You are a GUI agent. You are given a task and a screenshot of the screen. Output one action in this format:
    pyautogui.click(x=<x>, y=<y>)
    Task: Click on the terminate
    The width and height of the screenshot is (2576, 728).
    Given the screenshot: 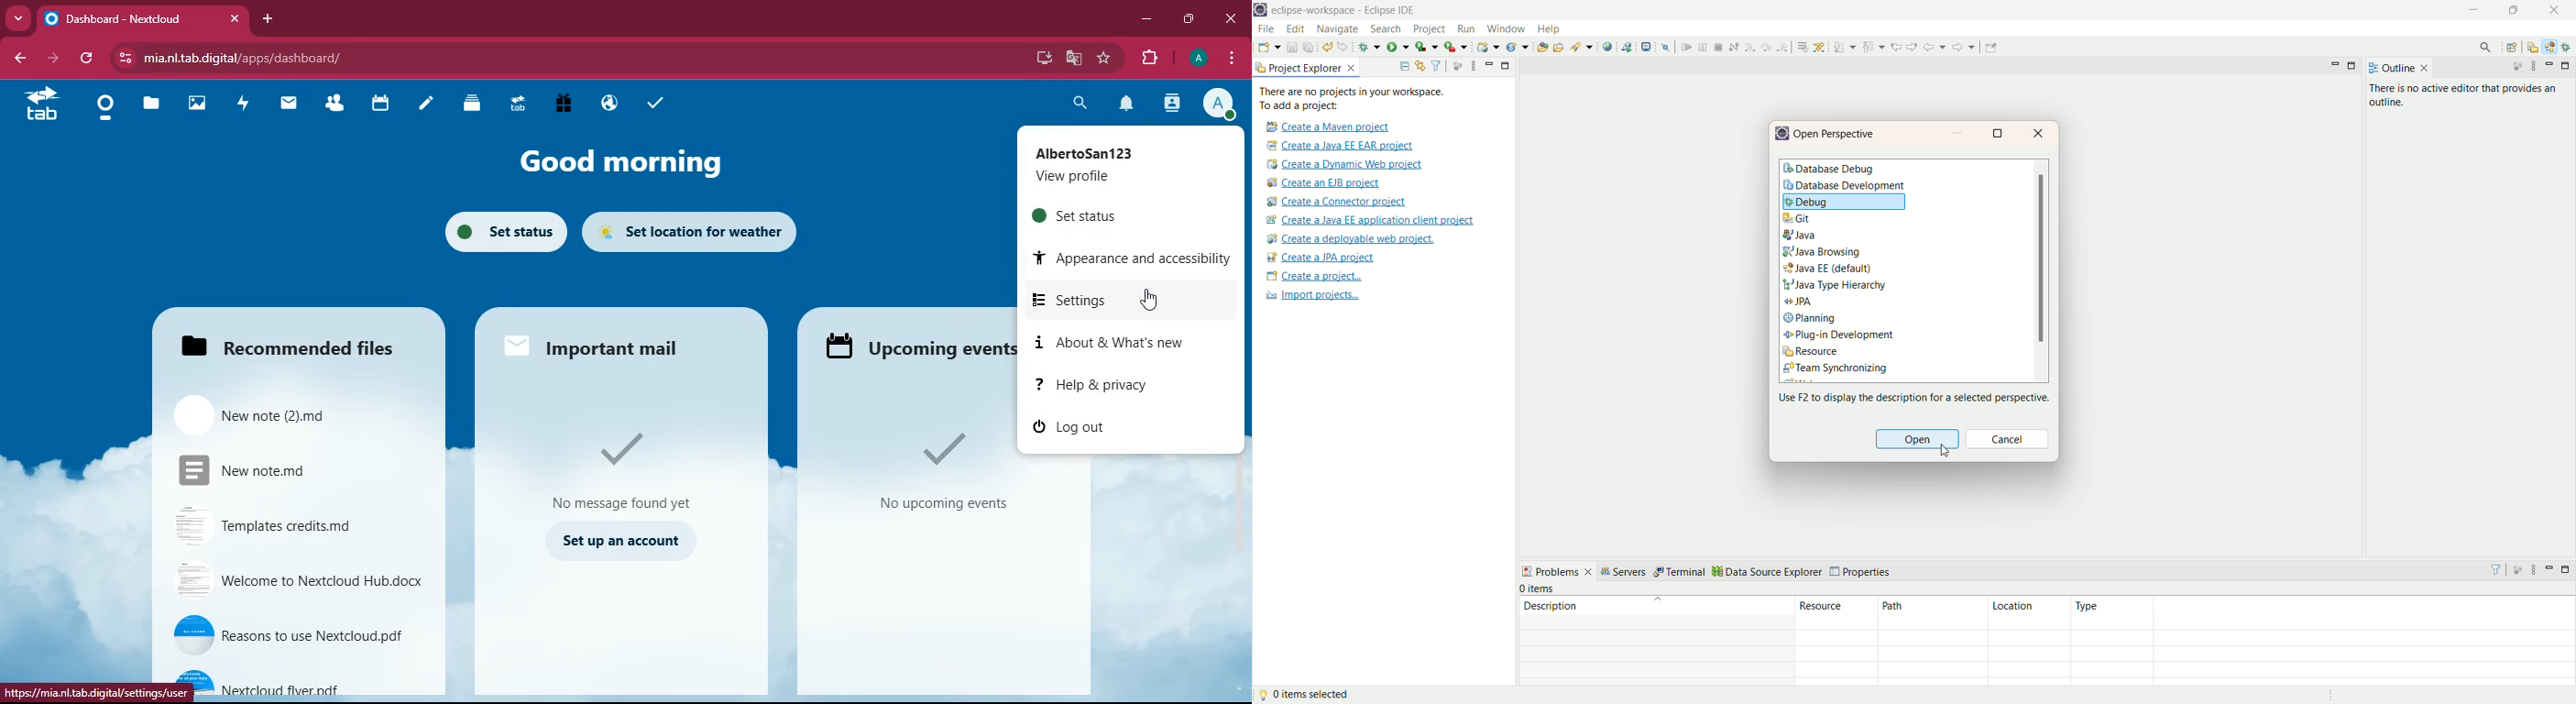 What is the action you would take?
    pyautogui.click(x=1719, y=46)
    